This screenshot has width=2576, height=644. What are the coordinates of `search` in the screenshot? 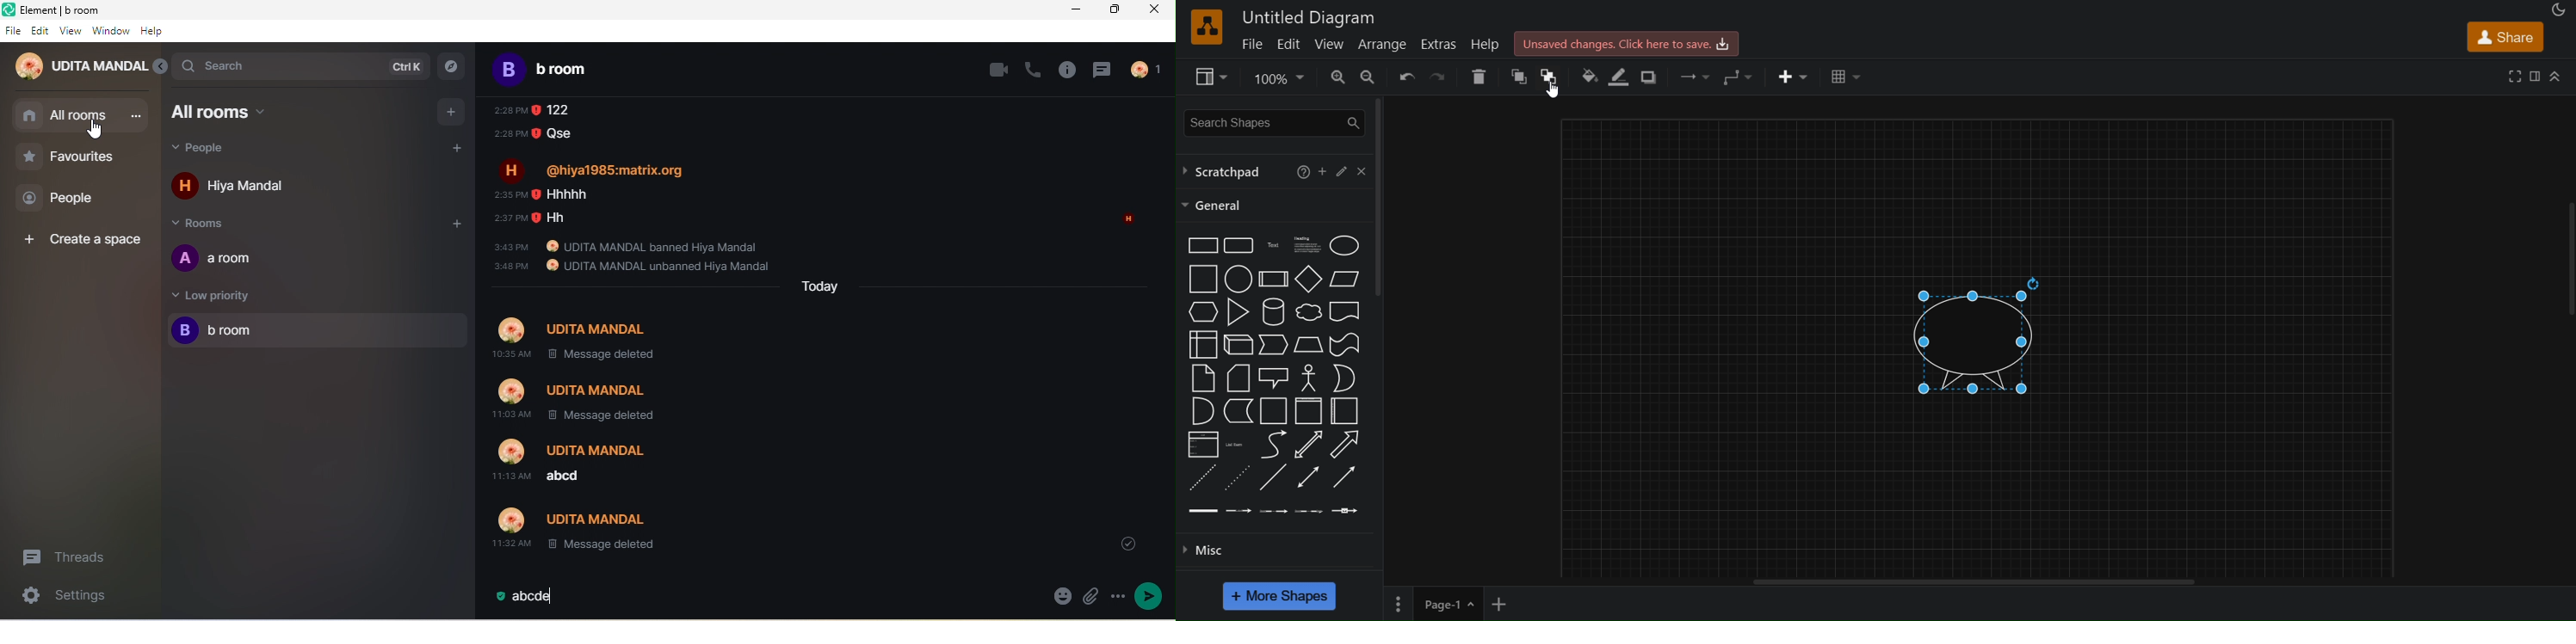 It's located at (302, 66).